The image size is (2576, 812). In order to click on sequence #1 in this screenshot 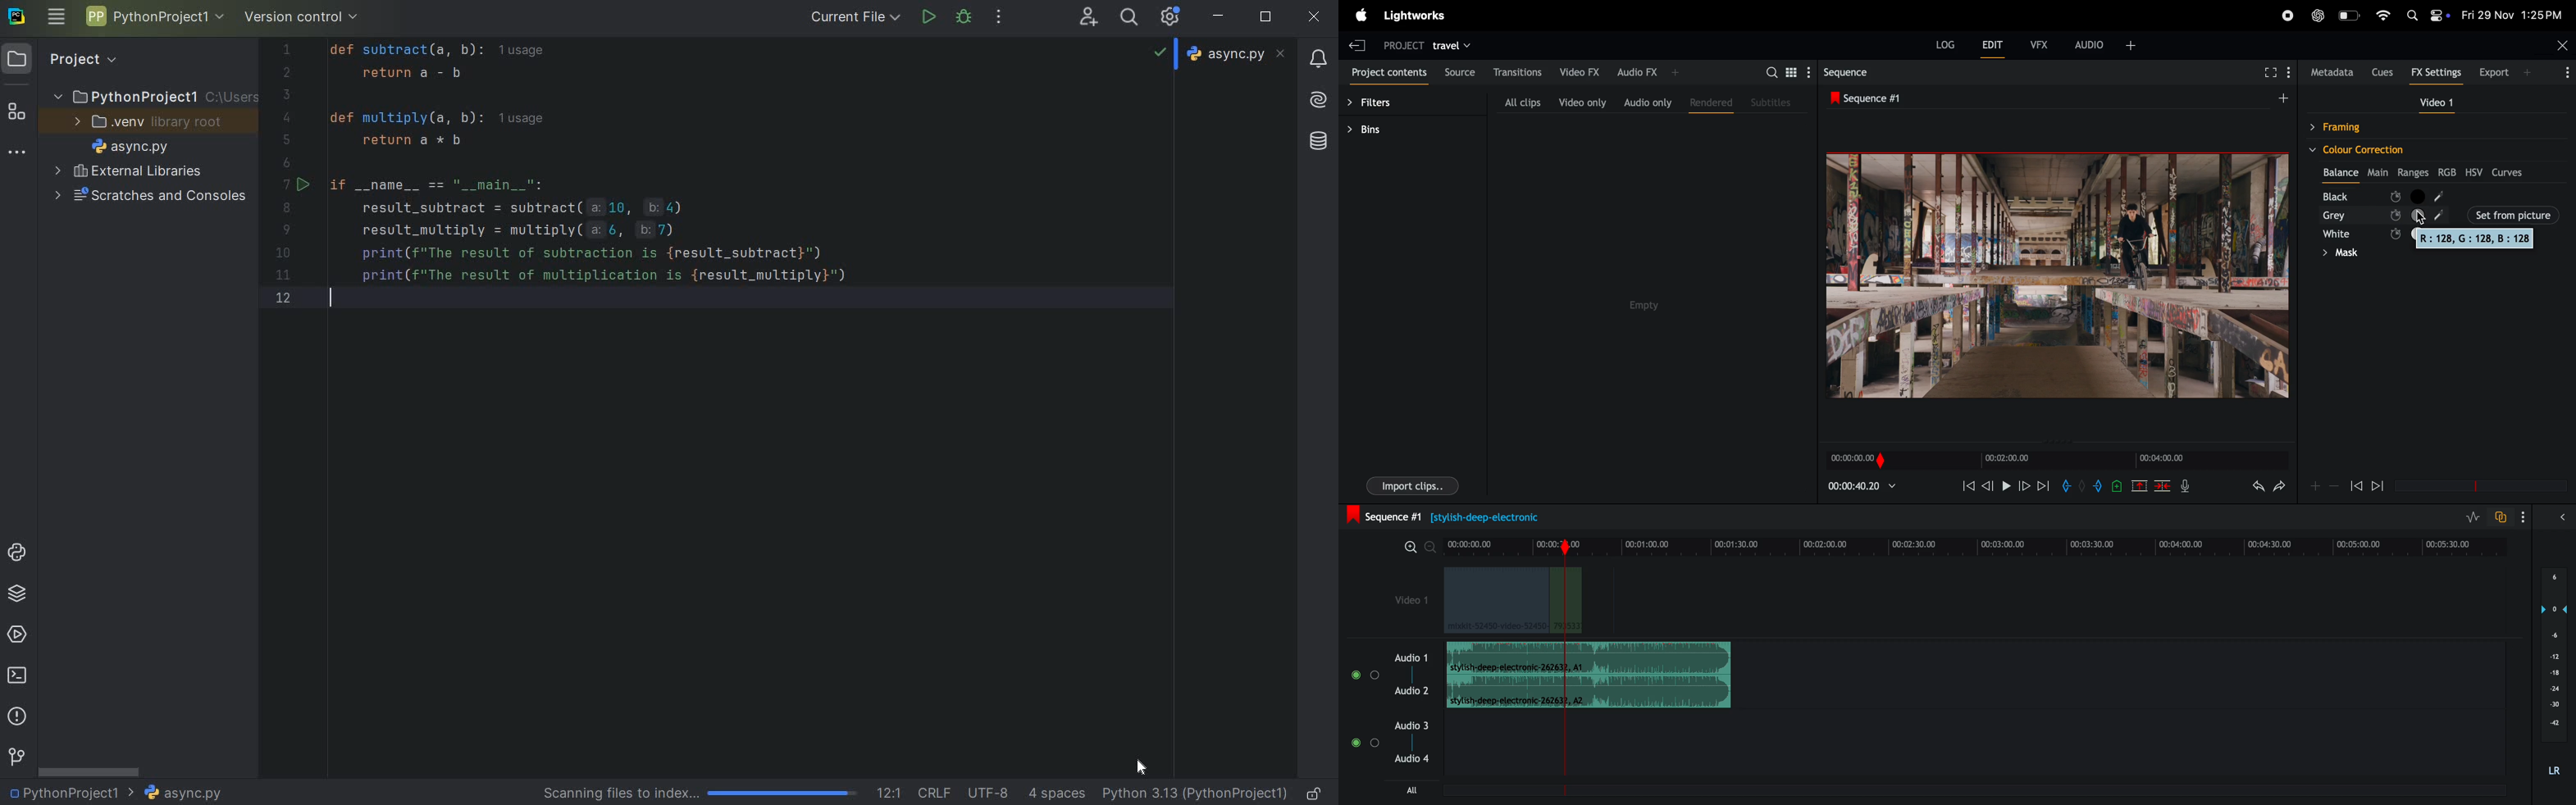, I will do `click(2055, 96)`.